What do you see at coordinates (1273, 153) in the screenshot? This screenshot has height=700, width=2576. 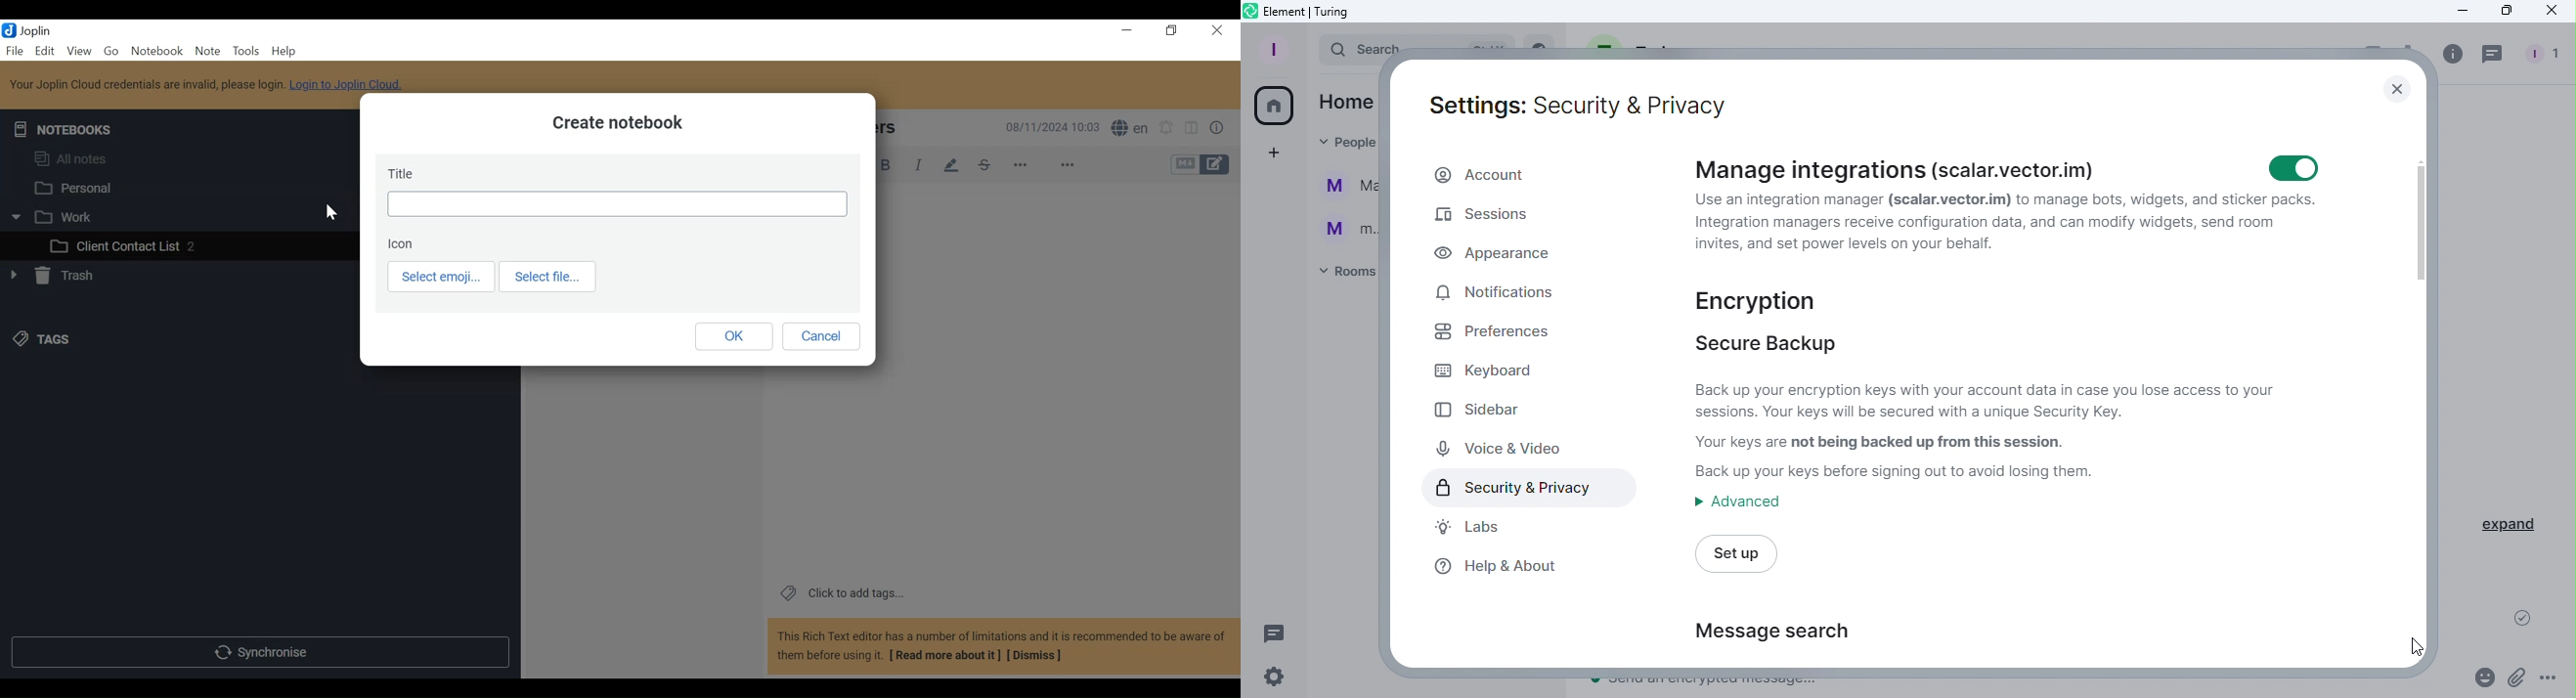 I see `Create a space` at bounding box center [1273, 153].